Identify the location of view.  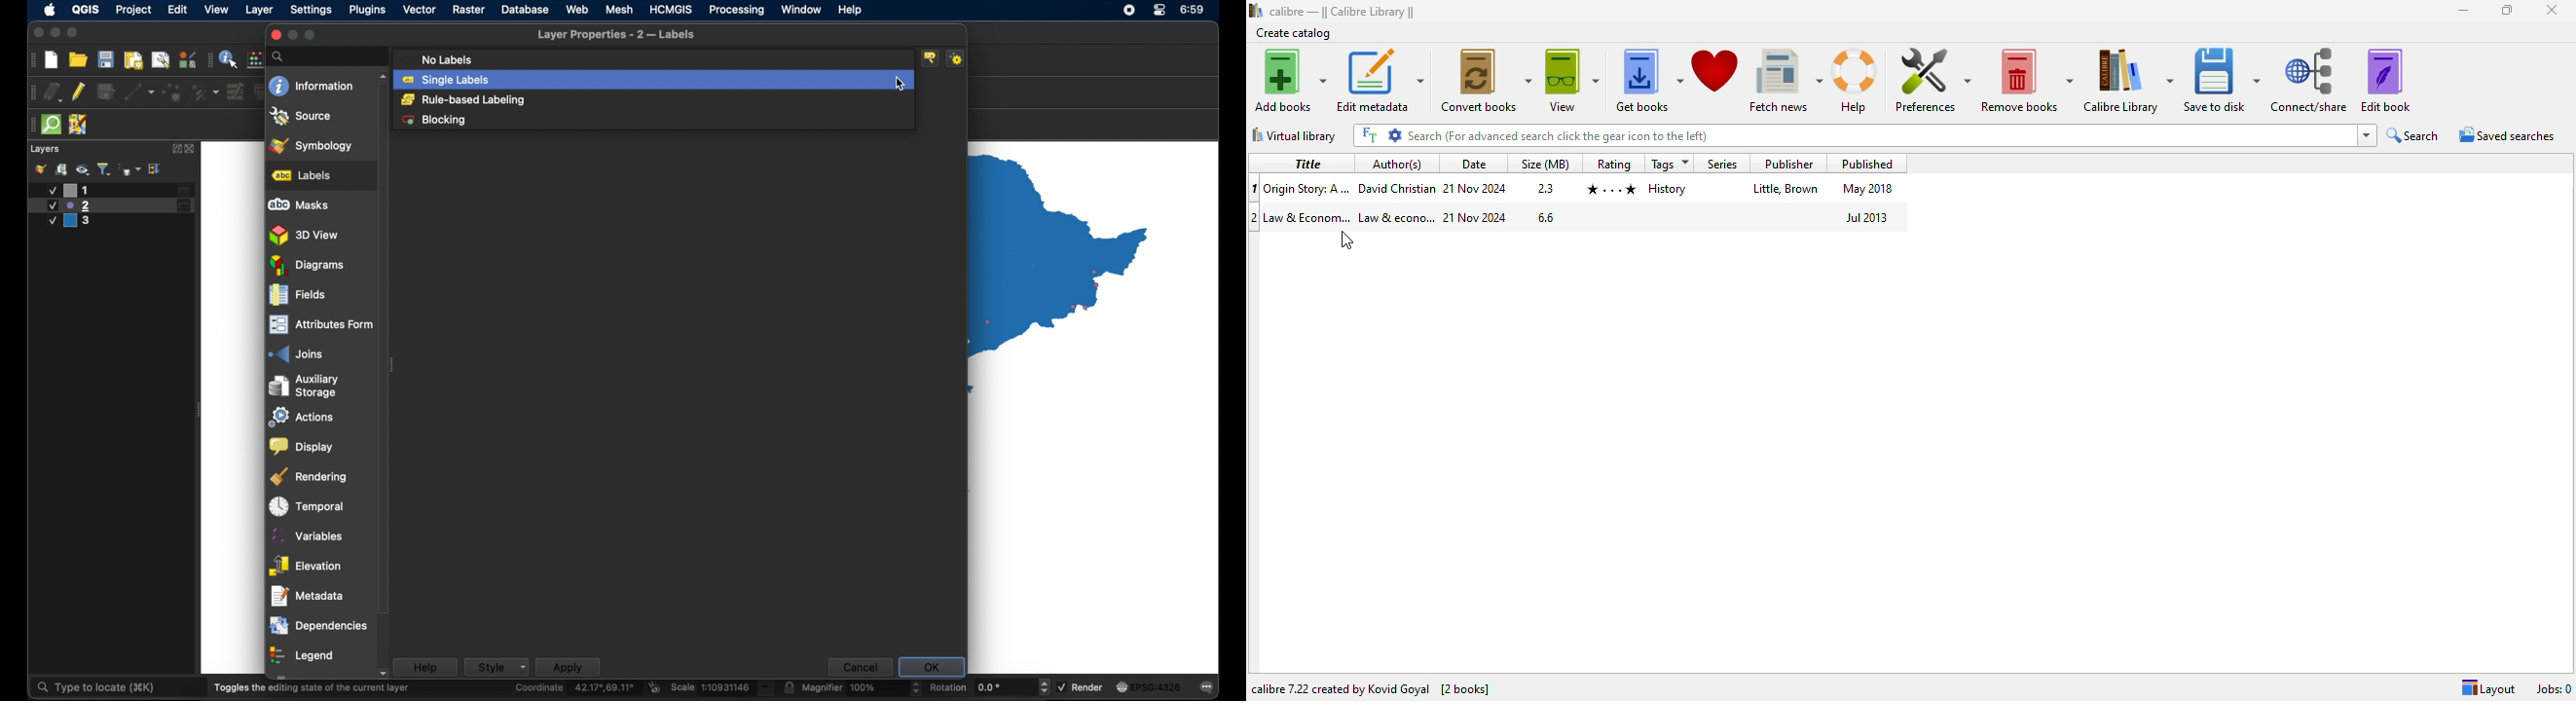
(1571, 81).